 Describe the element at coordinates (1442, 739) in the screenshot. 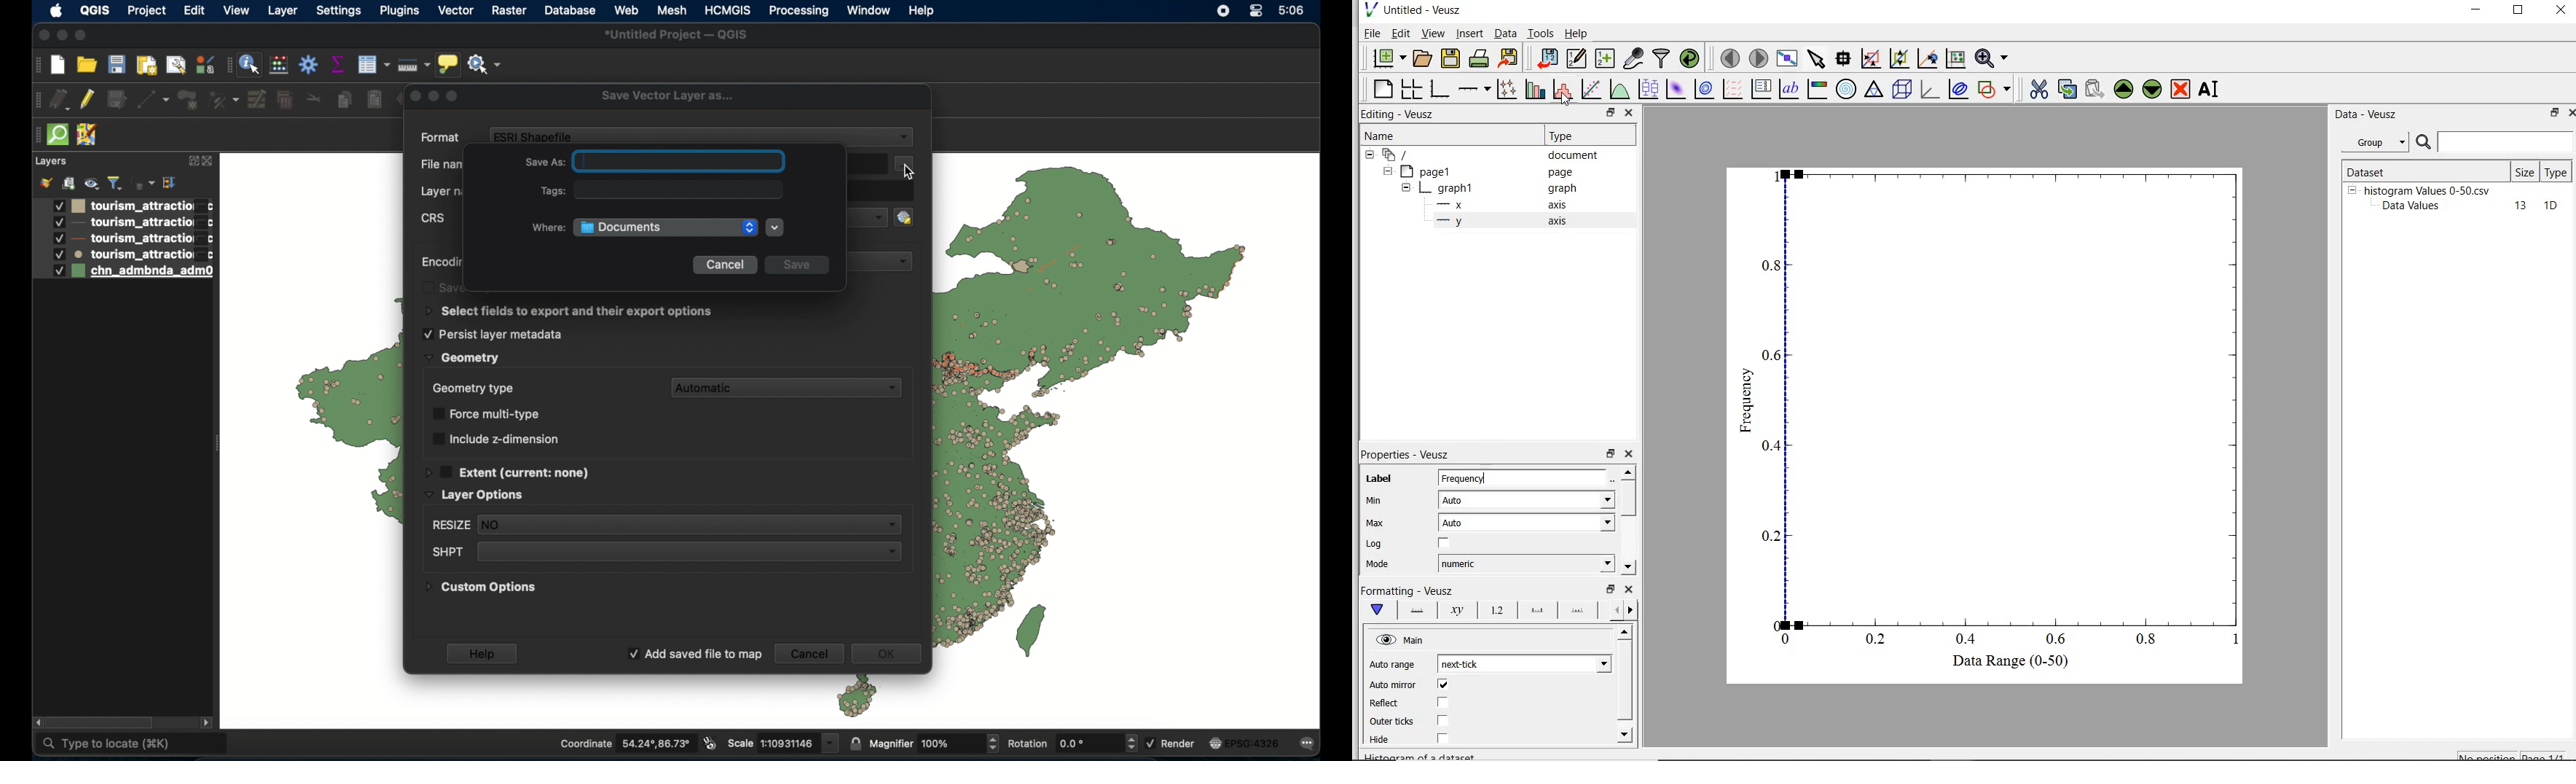

I see `checkbox` at that location.